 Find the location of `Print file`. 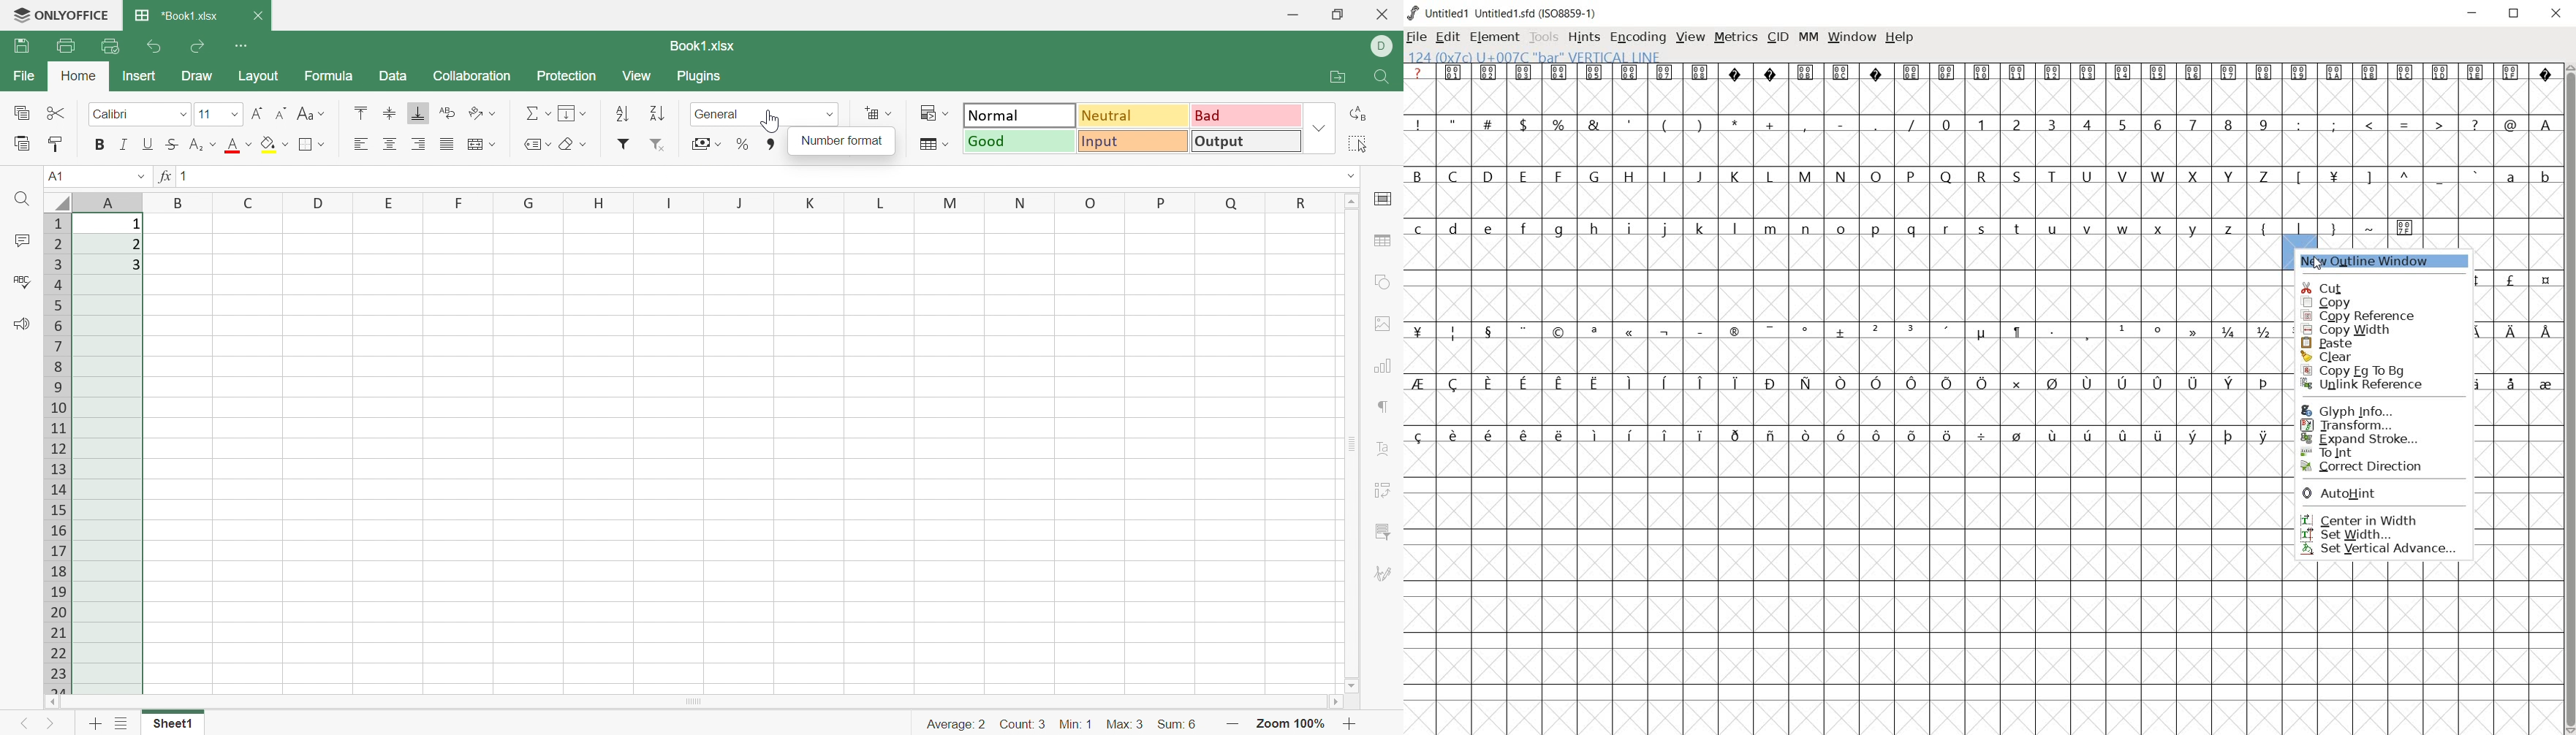

Print file is located at coordinates (67, 46).